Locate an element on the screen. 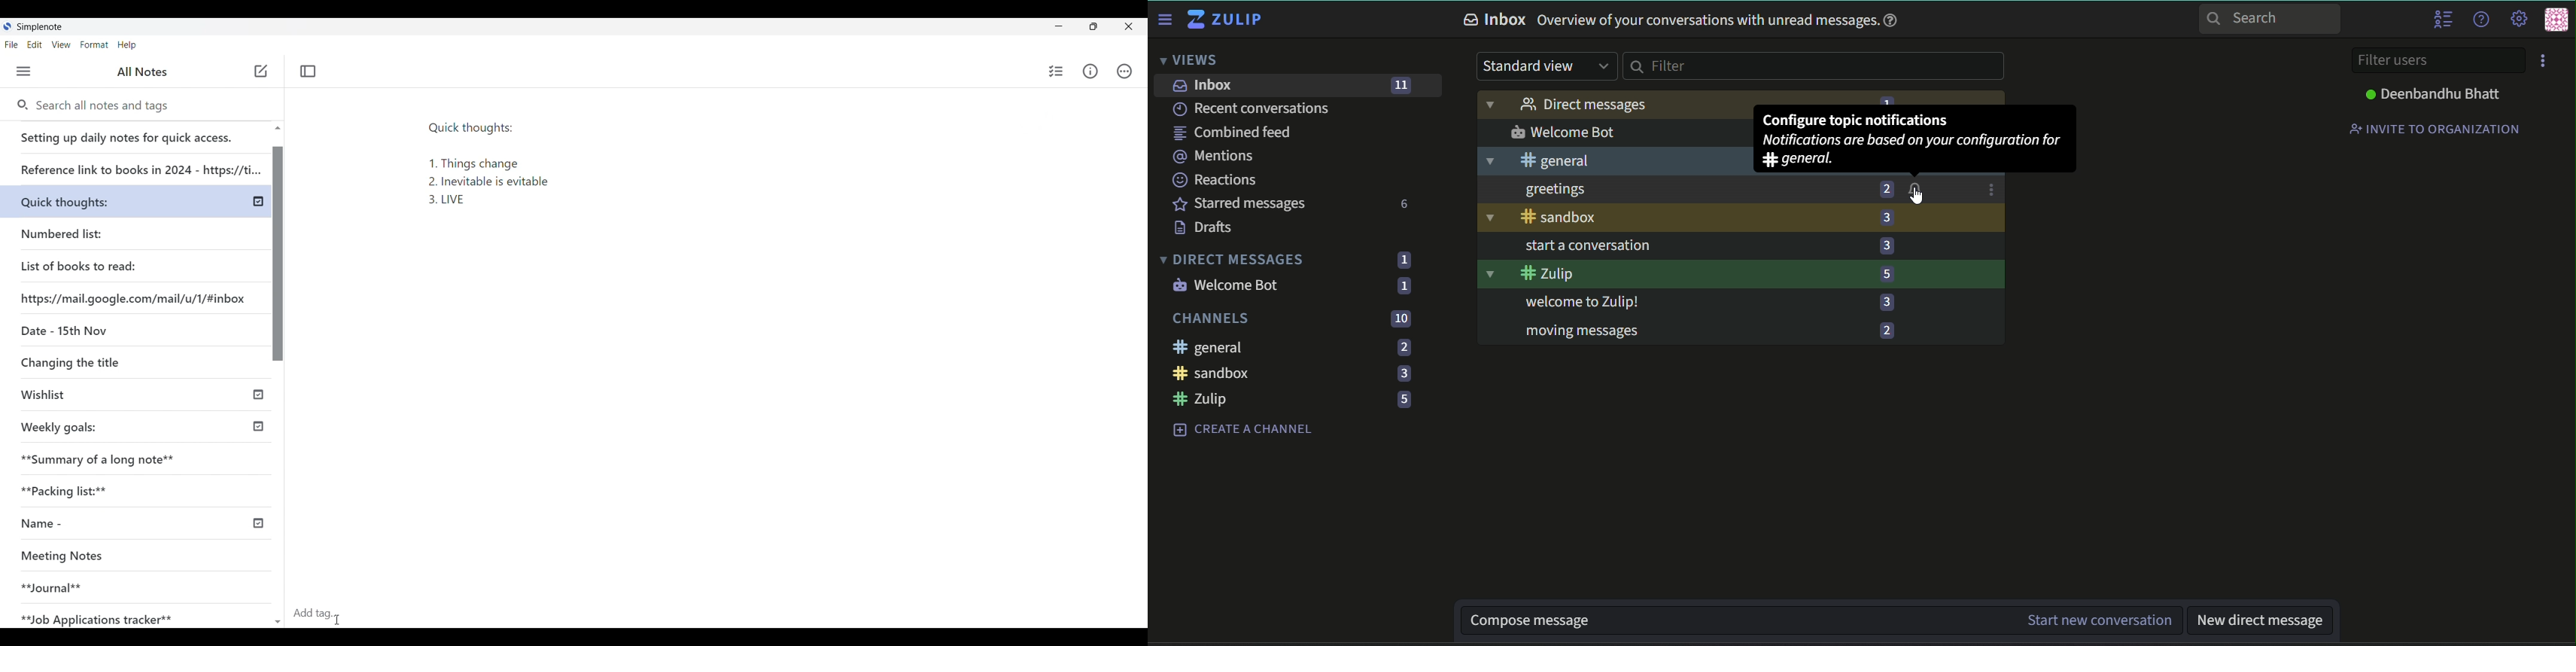 The height and width of the screenshot is (672, 2576). Close is located at coordinates (1129, 26).